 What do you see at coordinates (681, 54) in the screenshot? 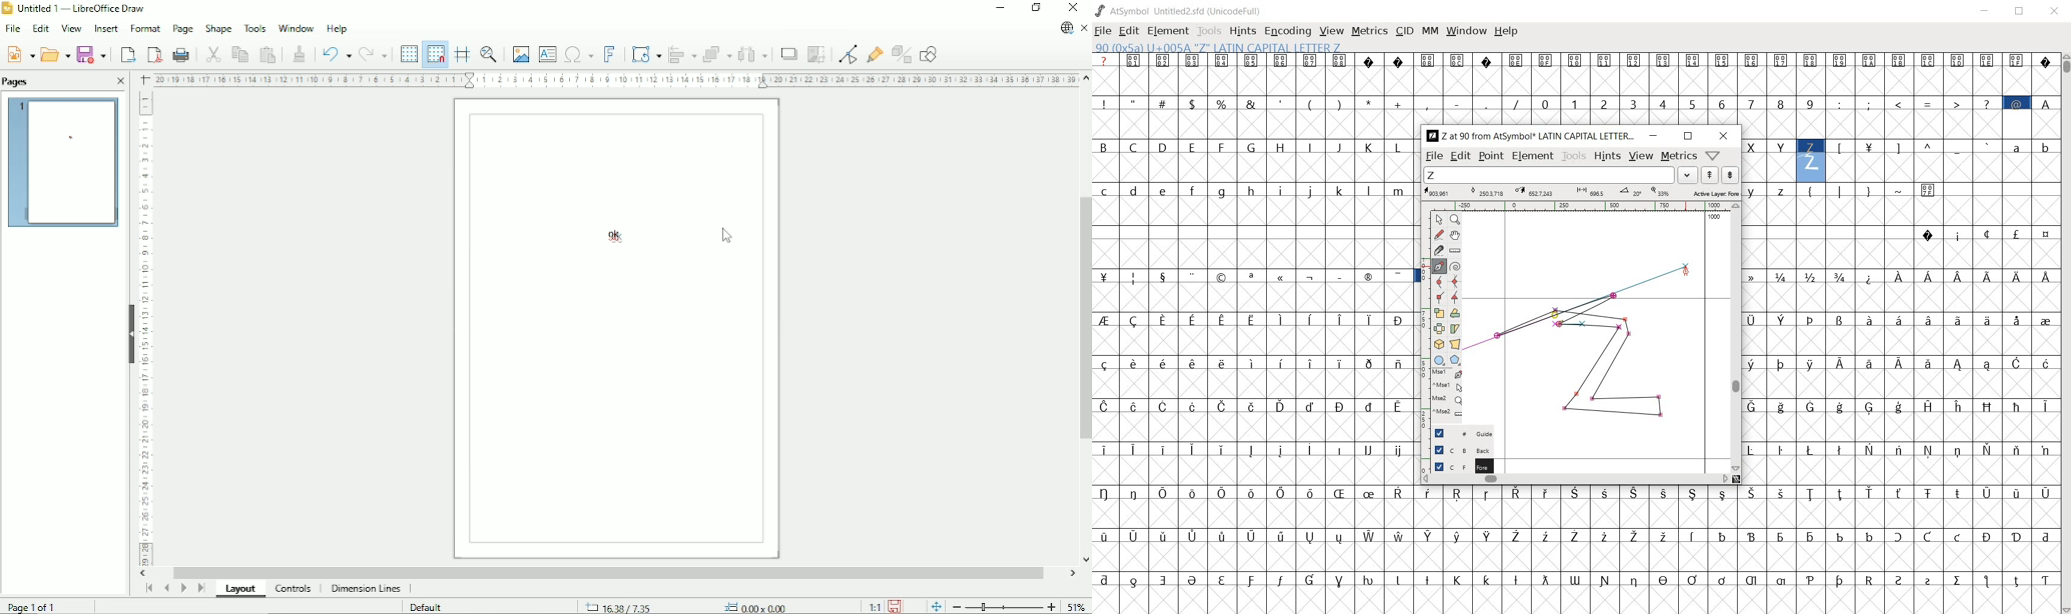
I see `Align objects` at bounding box center [681, 54].